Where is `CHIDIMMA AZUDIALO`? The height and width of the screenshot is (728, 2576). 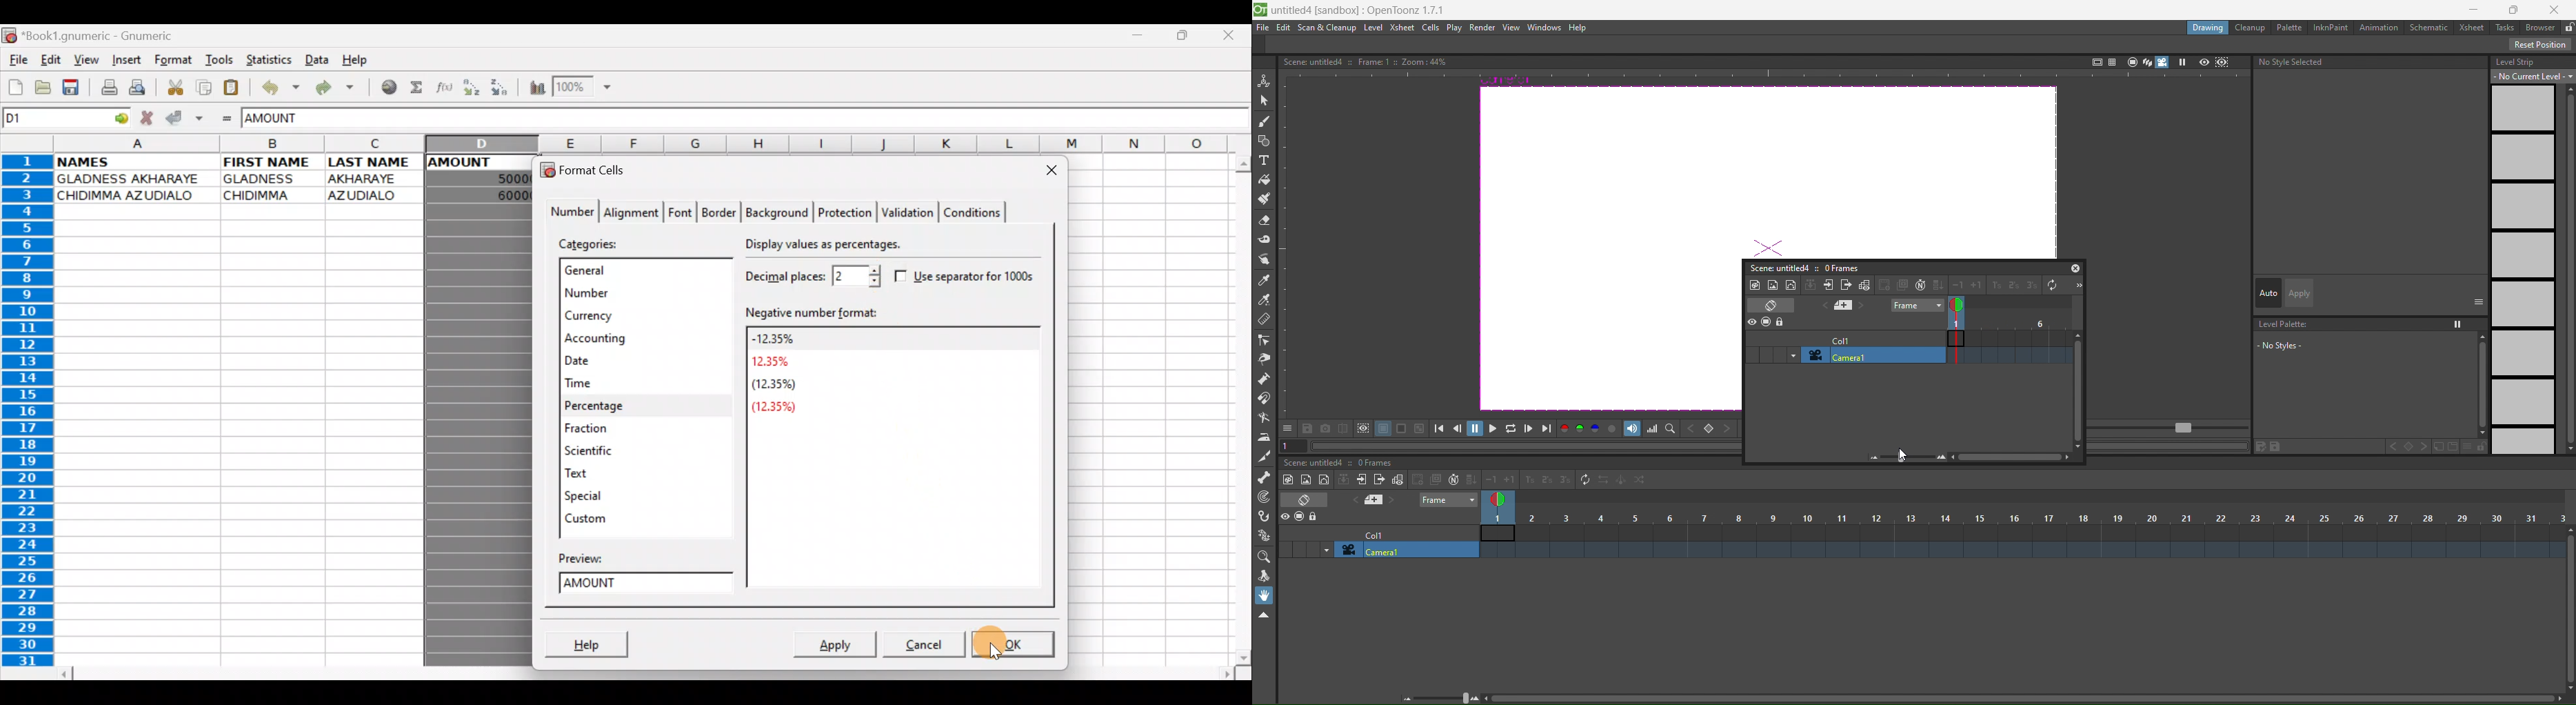 CHIDIMMA AZUDIALO is located at coordinates (134, 196).